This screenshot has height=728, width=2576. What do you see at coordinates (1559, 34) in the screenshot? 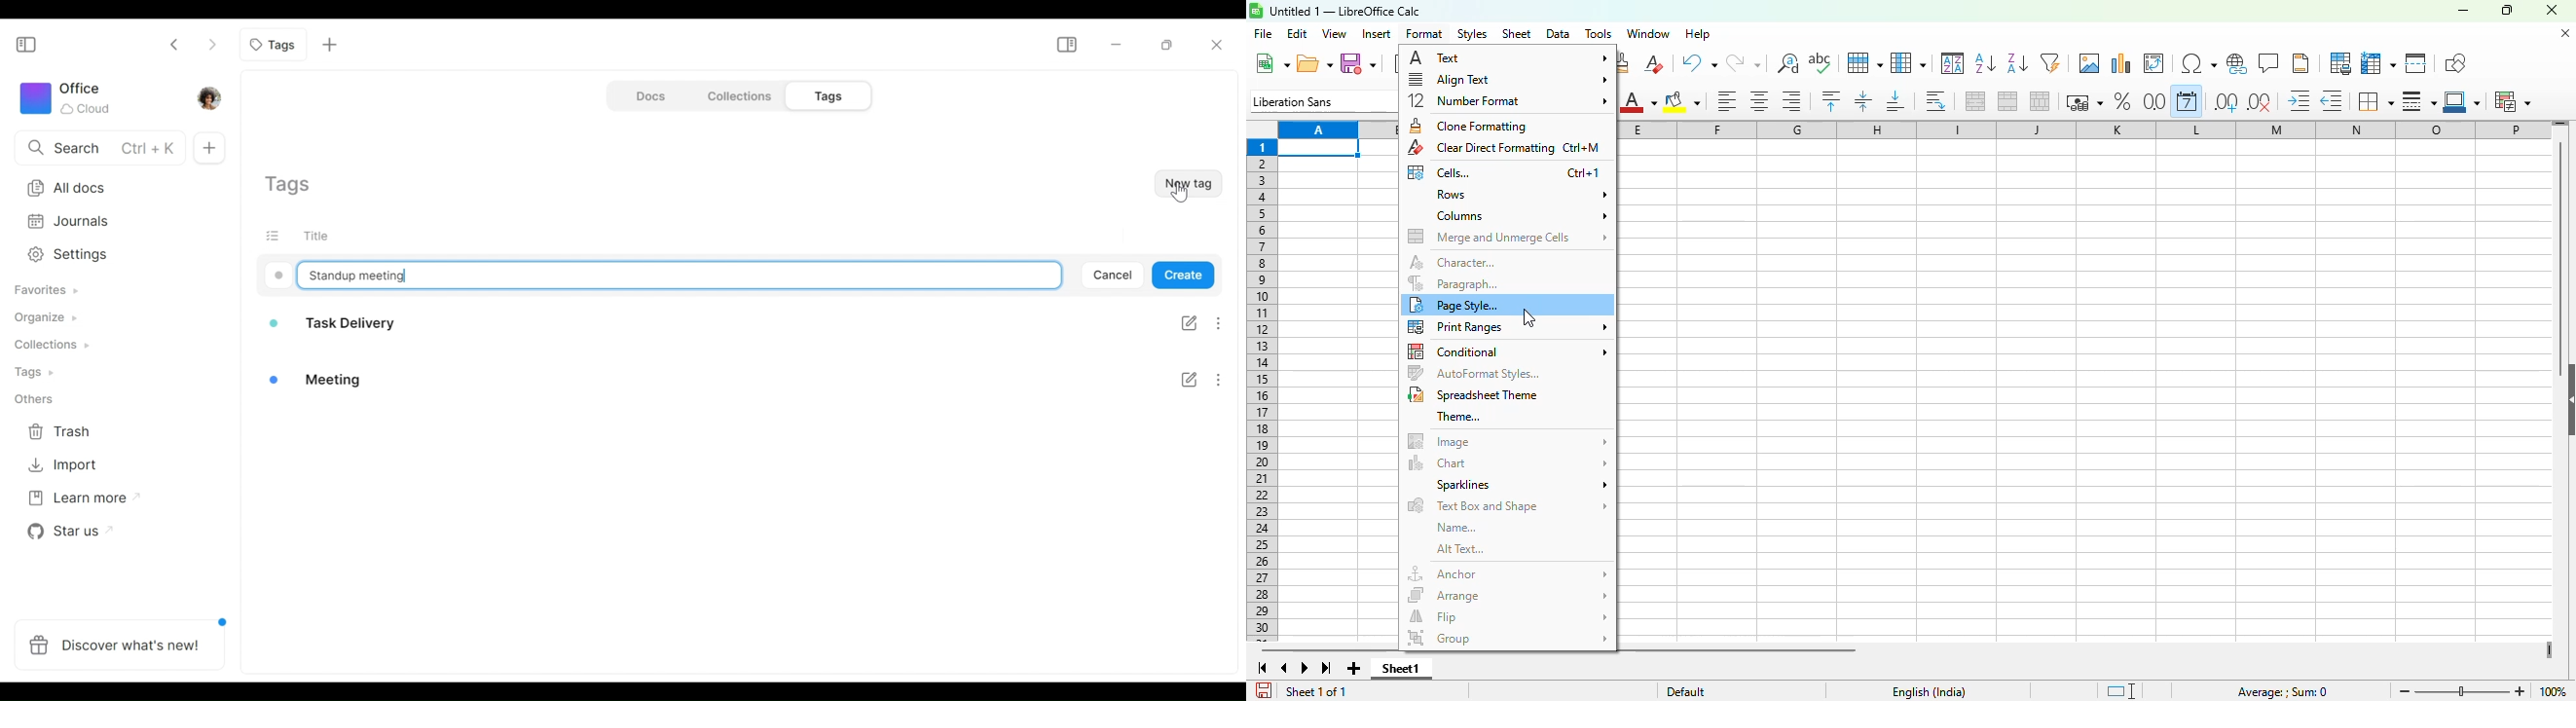
I see `data` at bounding box center [1559, 34].